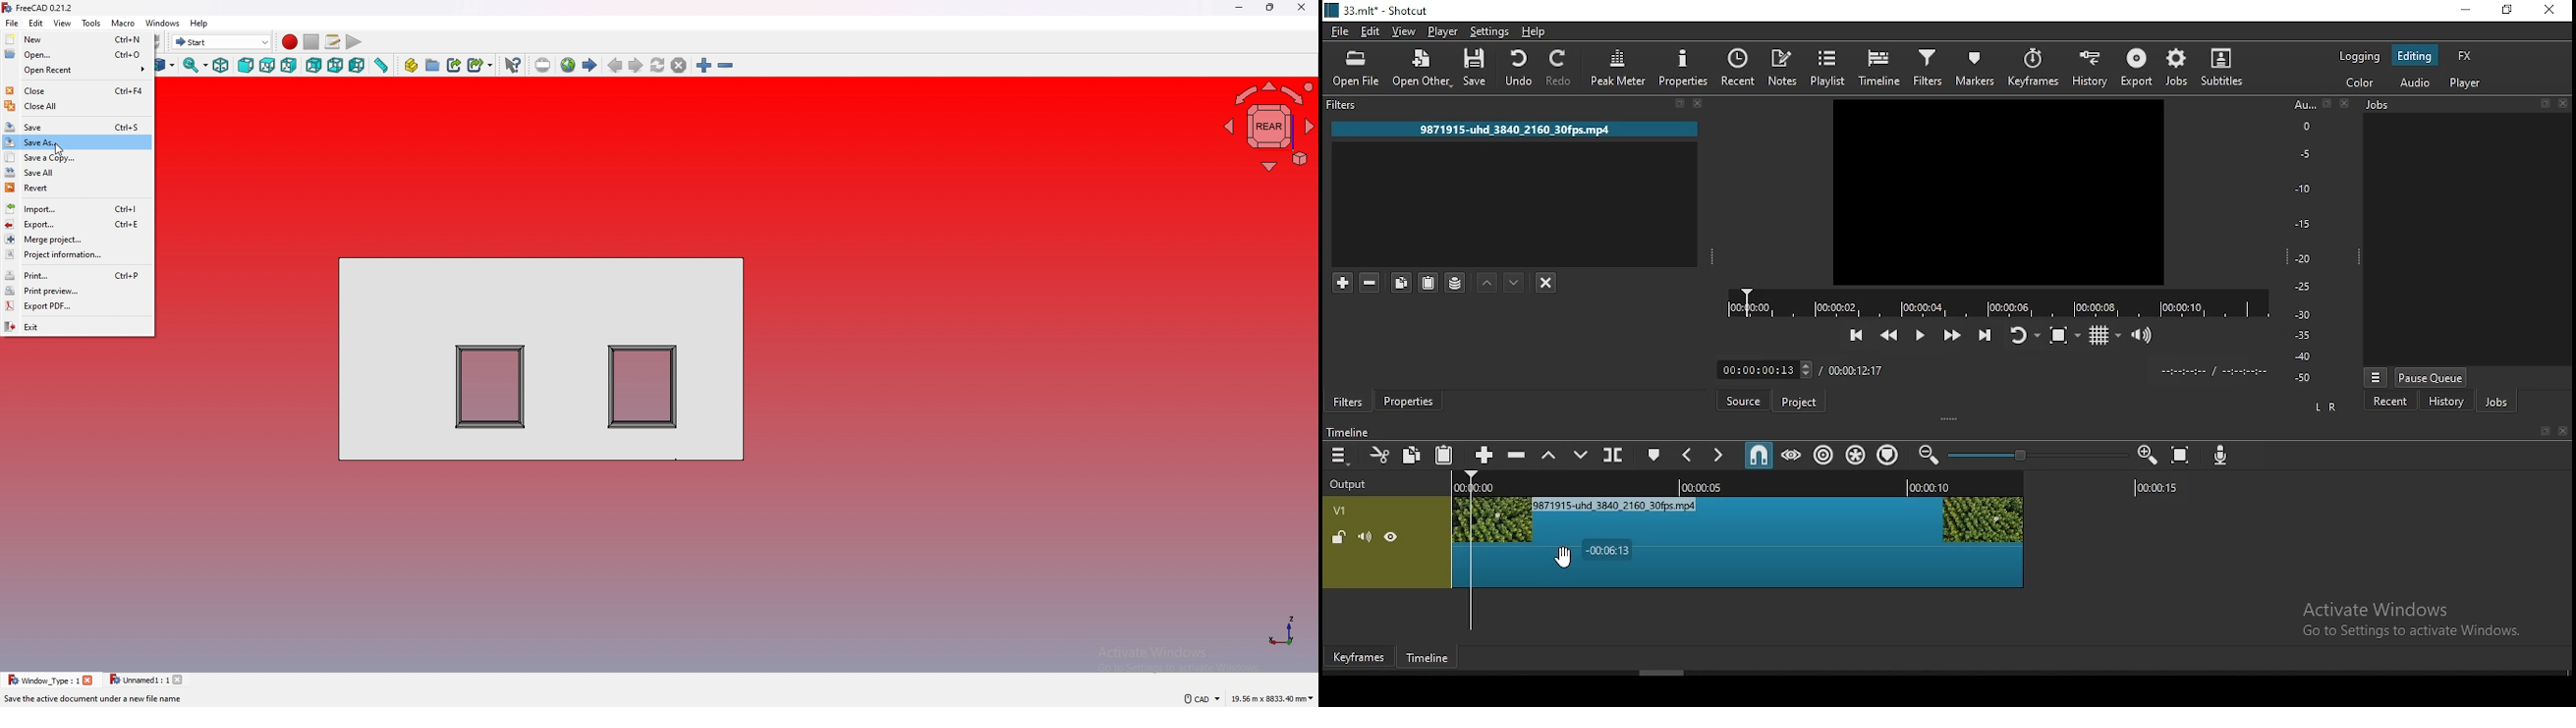  What do you see at coordinates (1380, 11) in the screenshot?
I see `icon and file name` at bounding box center [1380, 11].